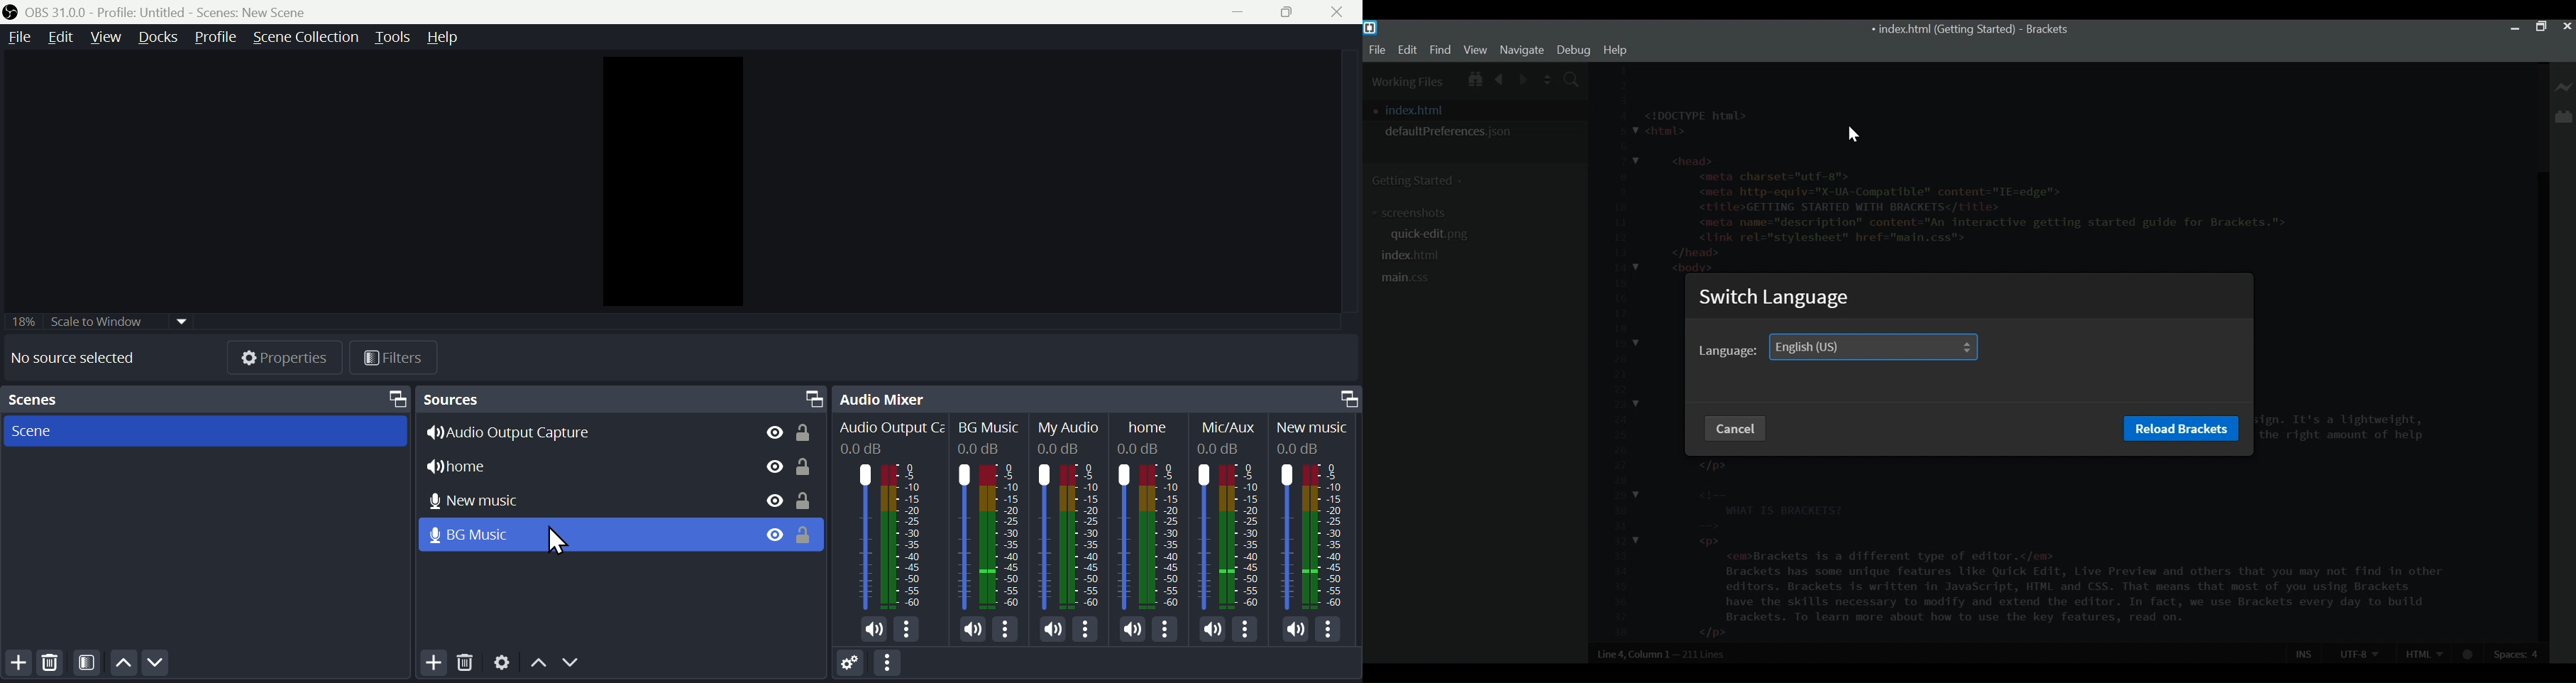 This screenshot has height=700, width=2576. I want to click on minimise, so click(1231, 10).